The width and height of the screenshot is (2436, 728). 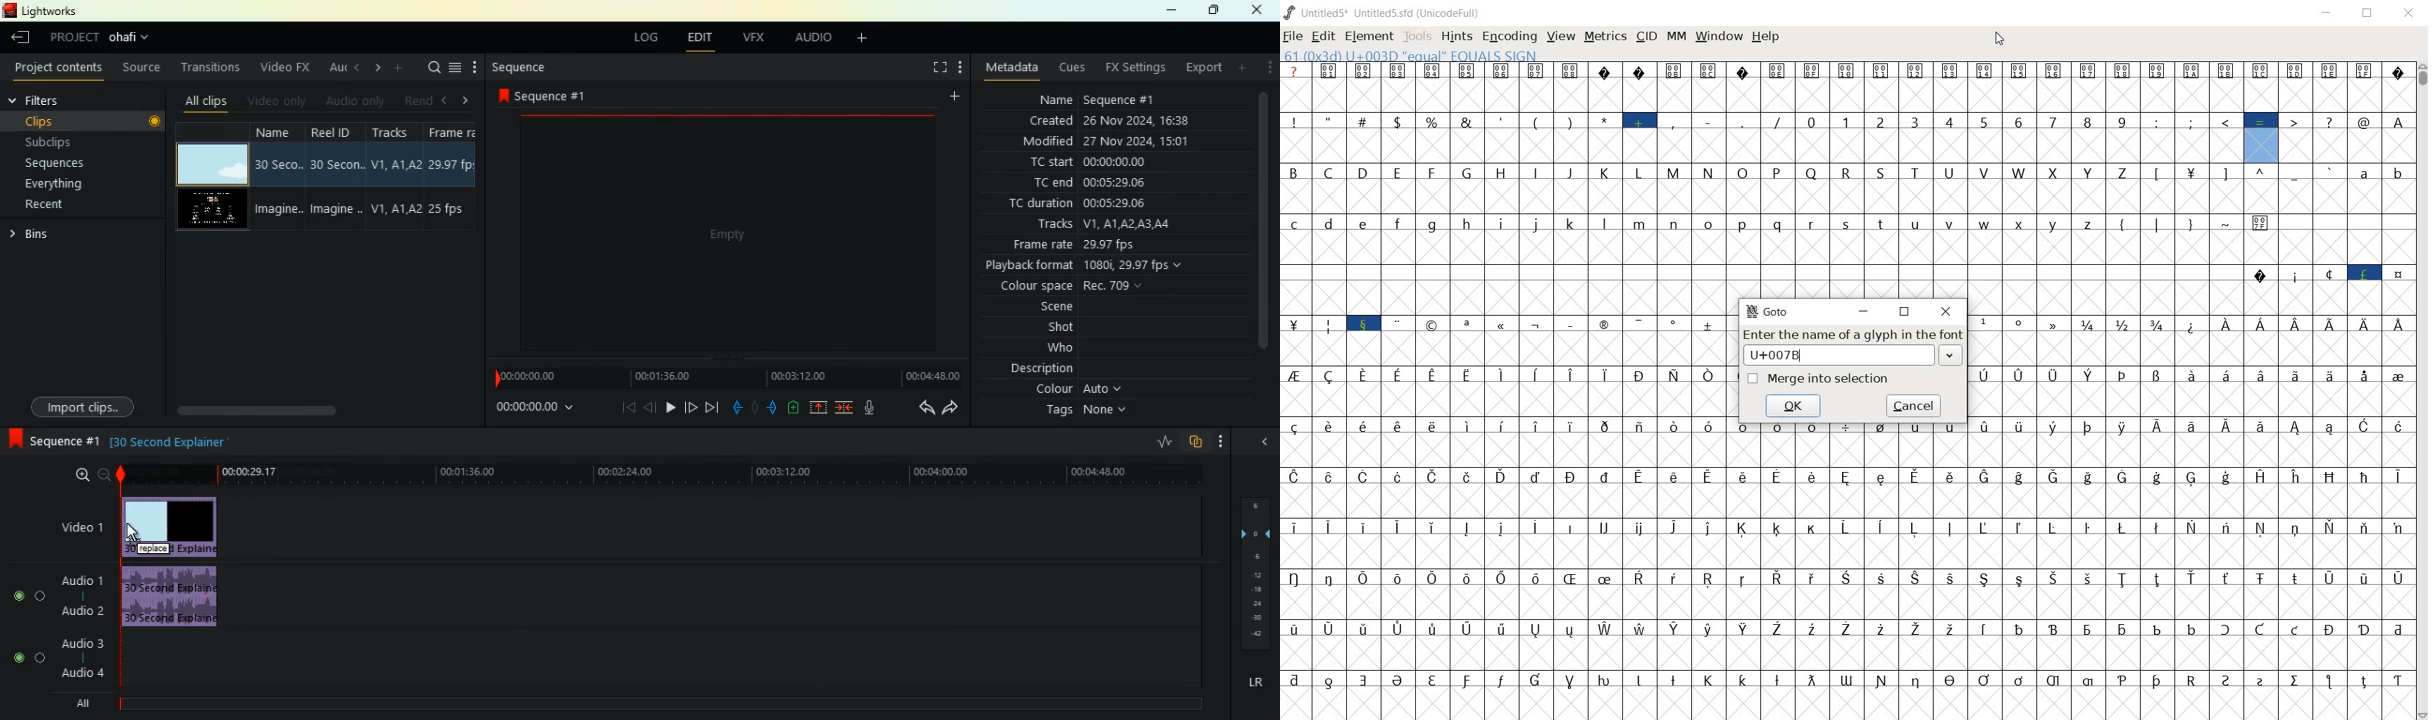 I want to click on pull, so click(x=734, y=405).